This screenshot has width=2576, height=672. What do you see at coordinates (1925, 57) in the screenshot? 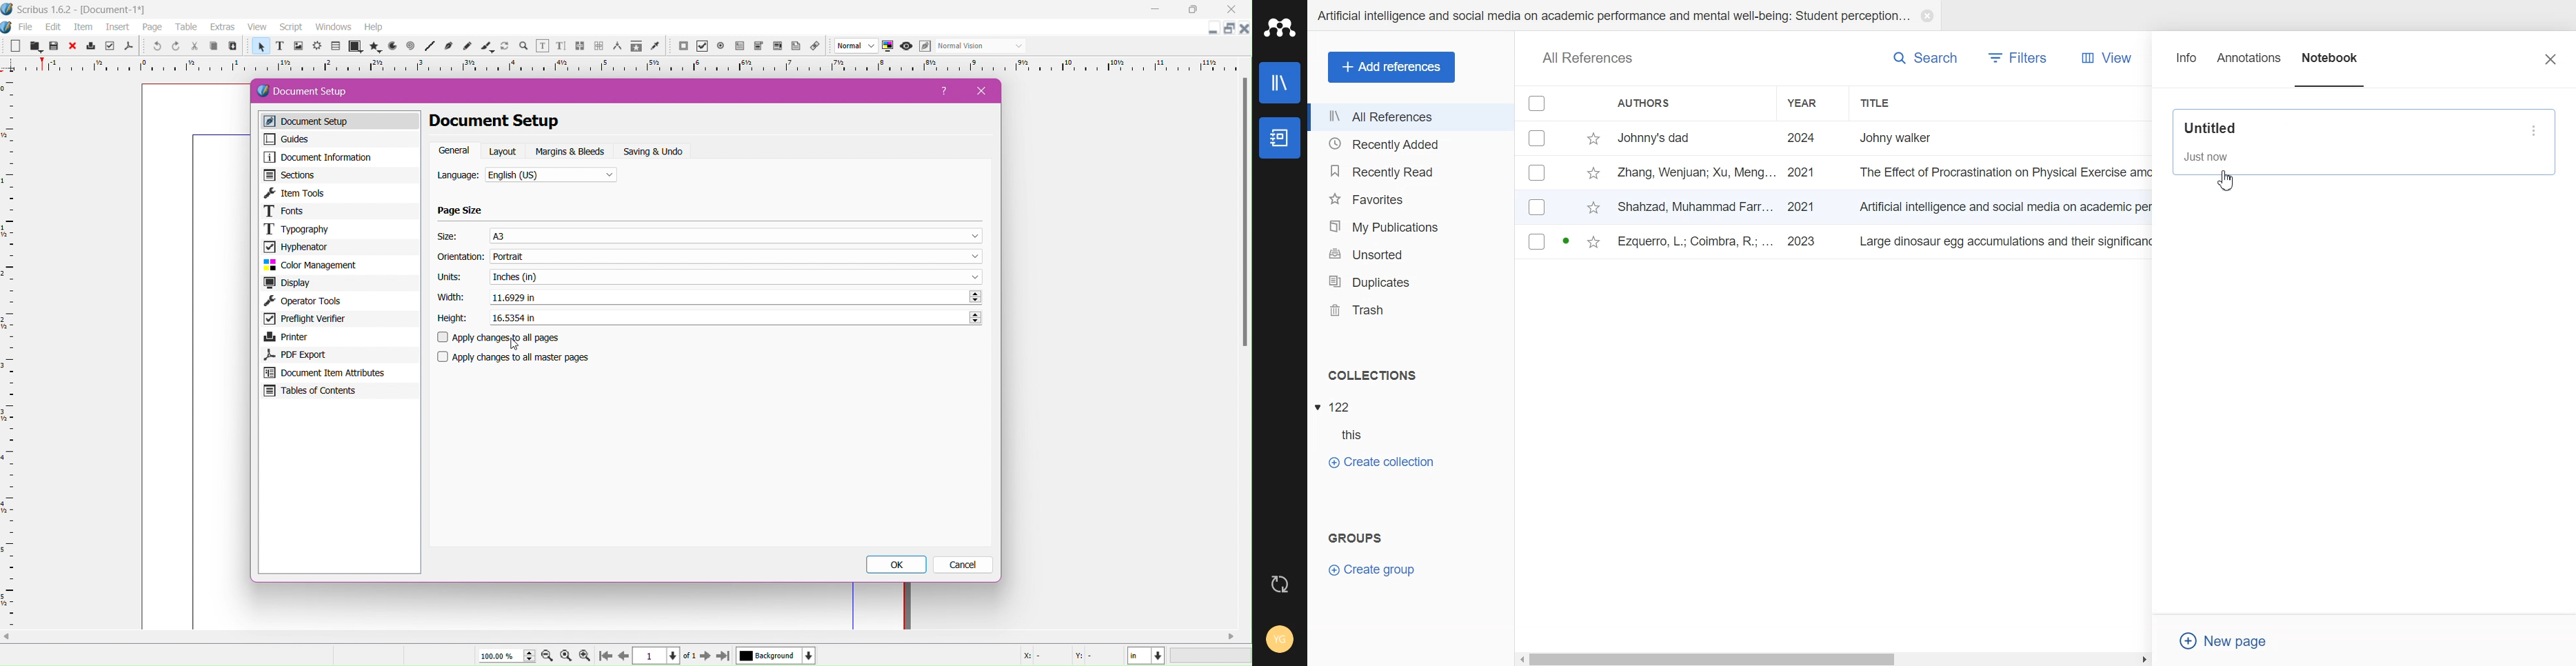
I see `Search` at bounding box center [1925, 57].